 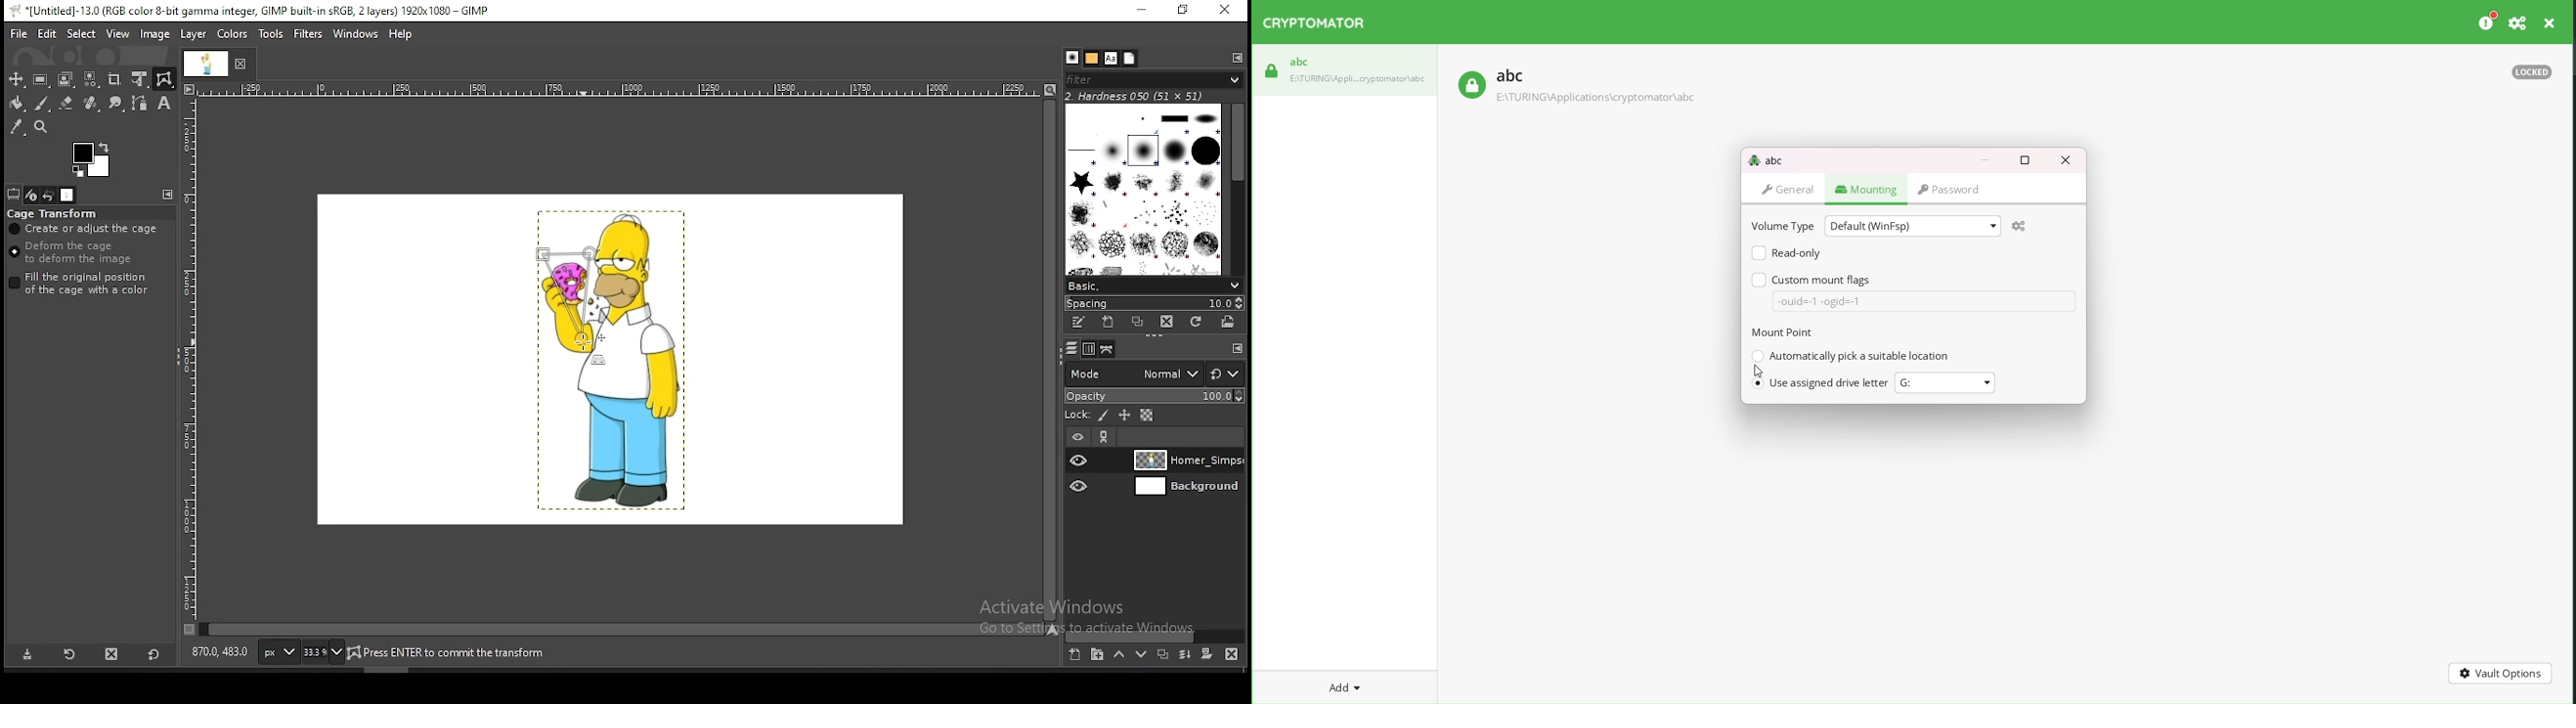 I want to click on help, so click(x=401, y=34).